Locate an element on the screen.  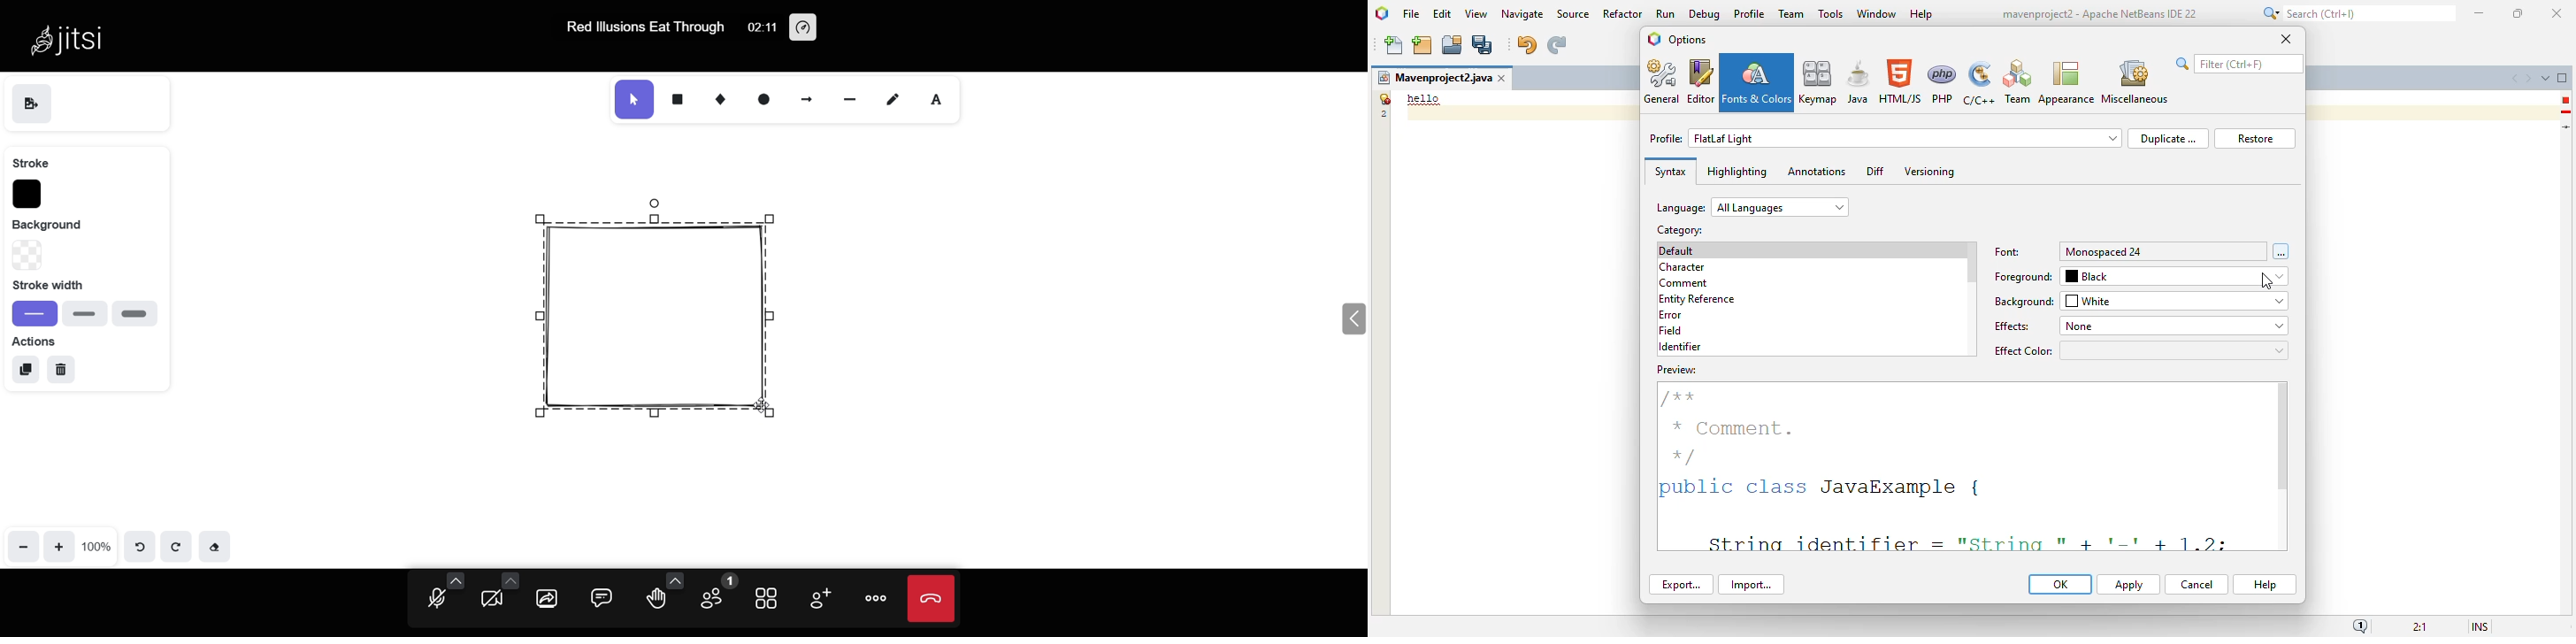
effects:  is located at coordinates (2013, 326).